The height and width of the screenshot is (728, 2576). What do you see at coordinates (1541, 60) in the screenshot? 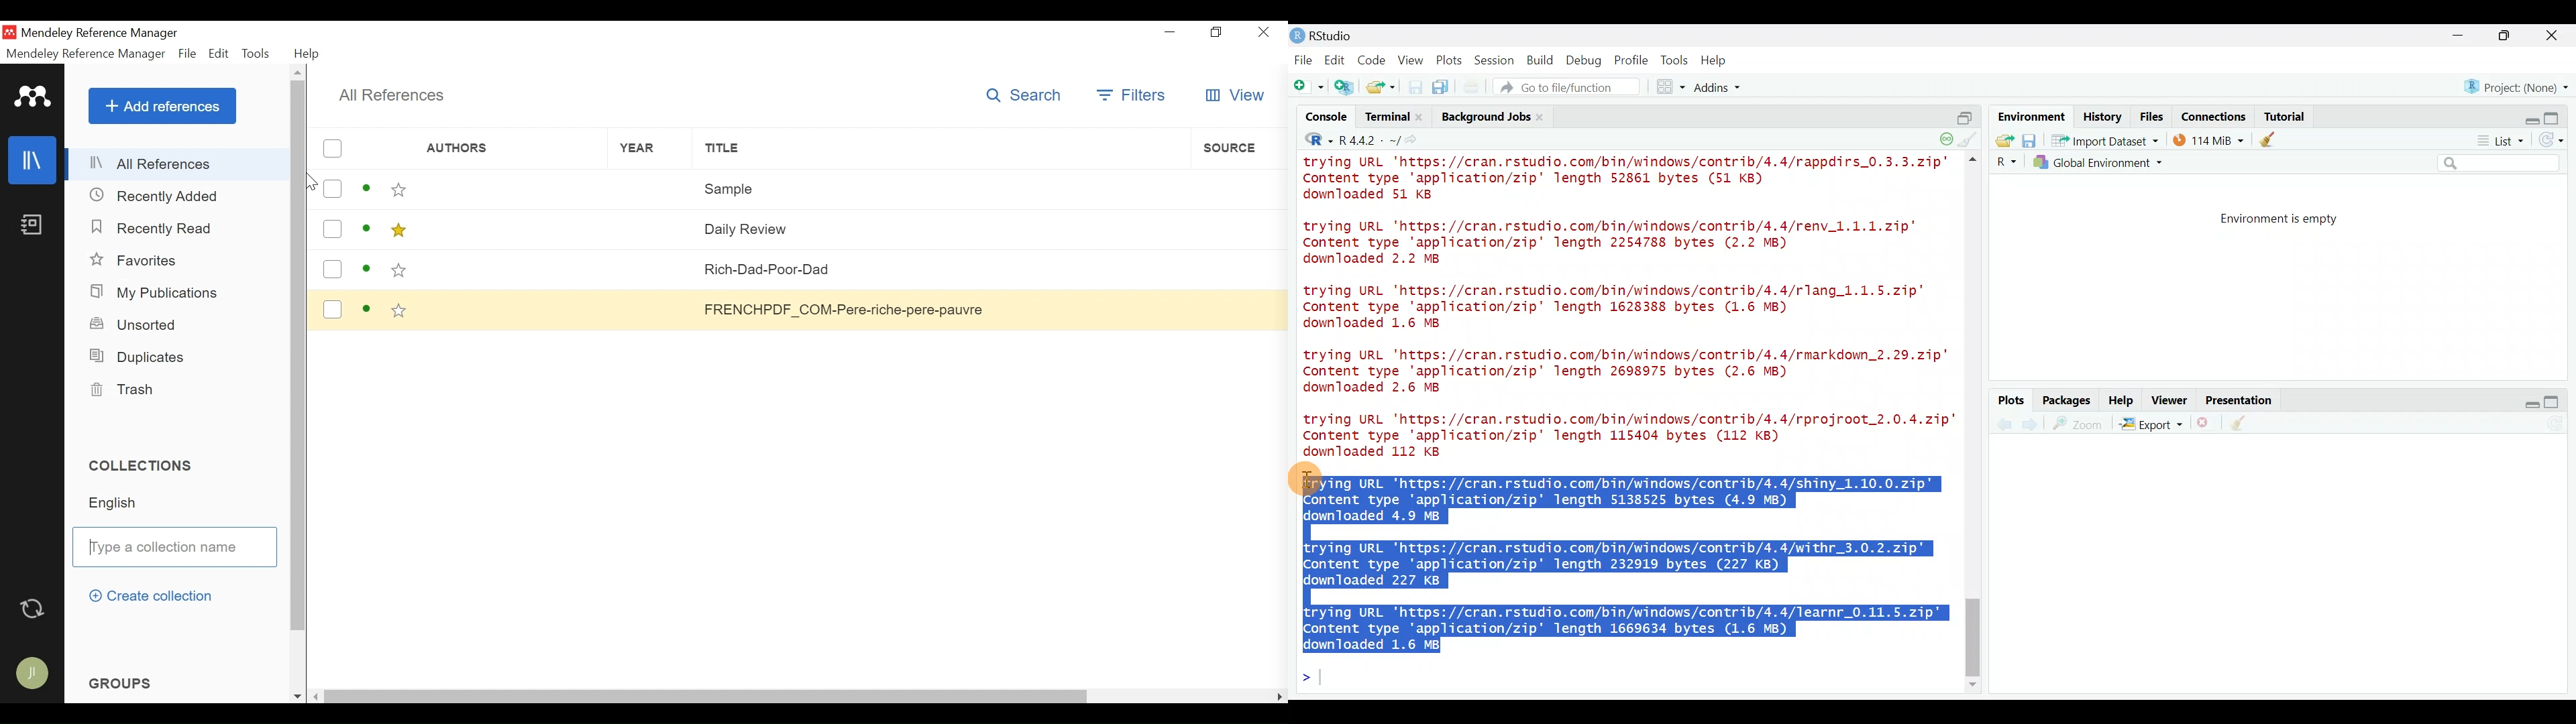
I see `Build` at bounding box center [1541, 60].